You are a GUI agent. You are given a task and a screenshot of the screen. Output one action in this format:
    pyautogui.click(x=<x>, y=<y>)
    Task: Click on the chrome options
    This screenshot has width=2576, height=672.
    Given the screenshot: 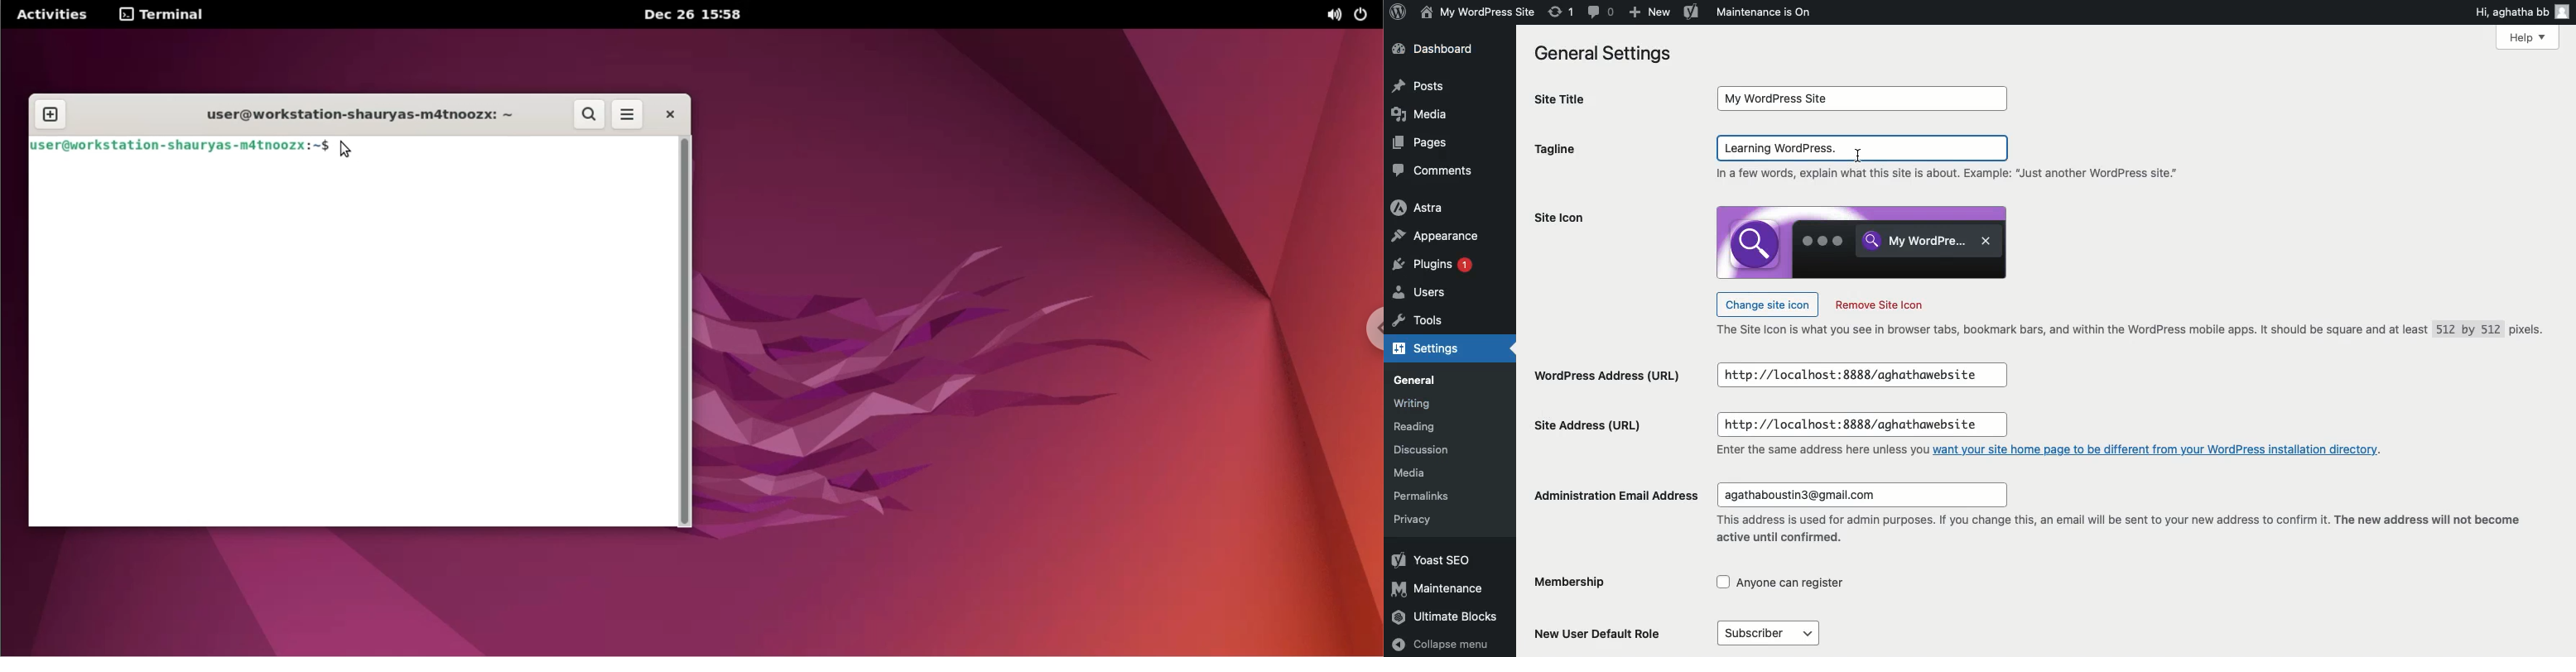 What is the action you would take?
    pyautogui.click(x=1373, y=331)
    